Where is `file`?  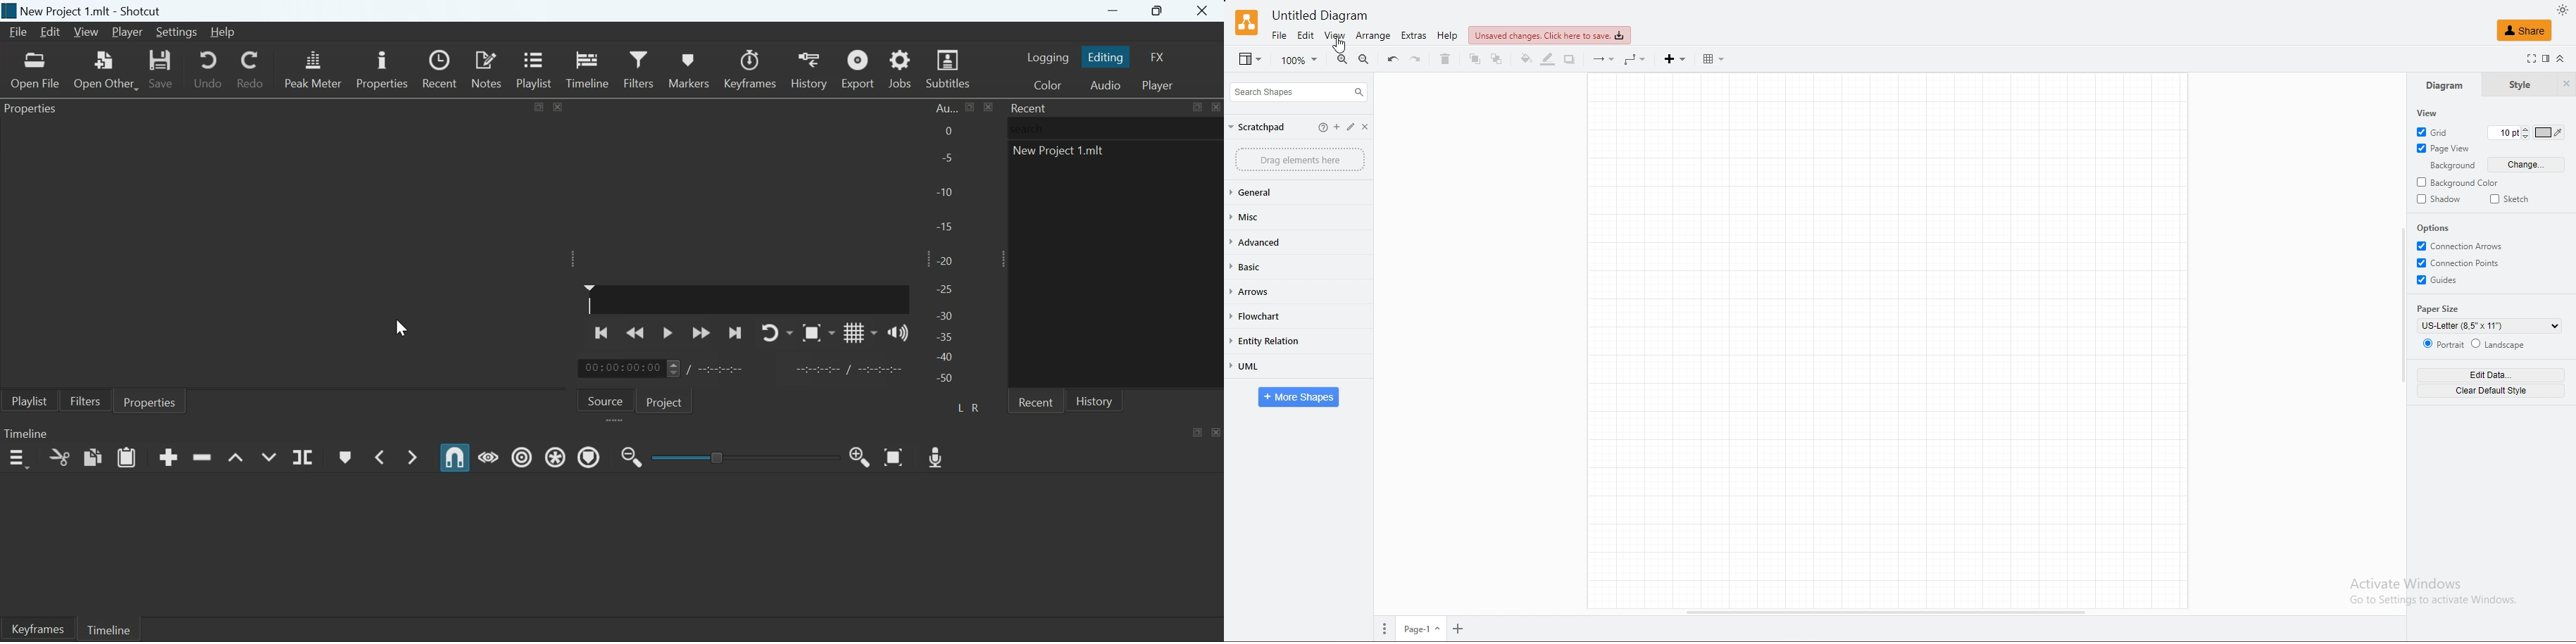 file is located at coordinates (1280, 35).